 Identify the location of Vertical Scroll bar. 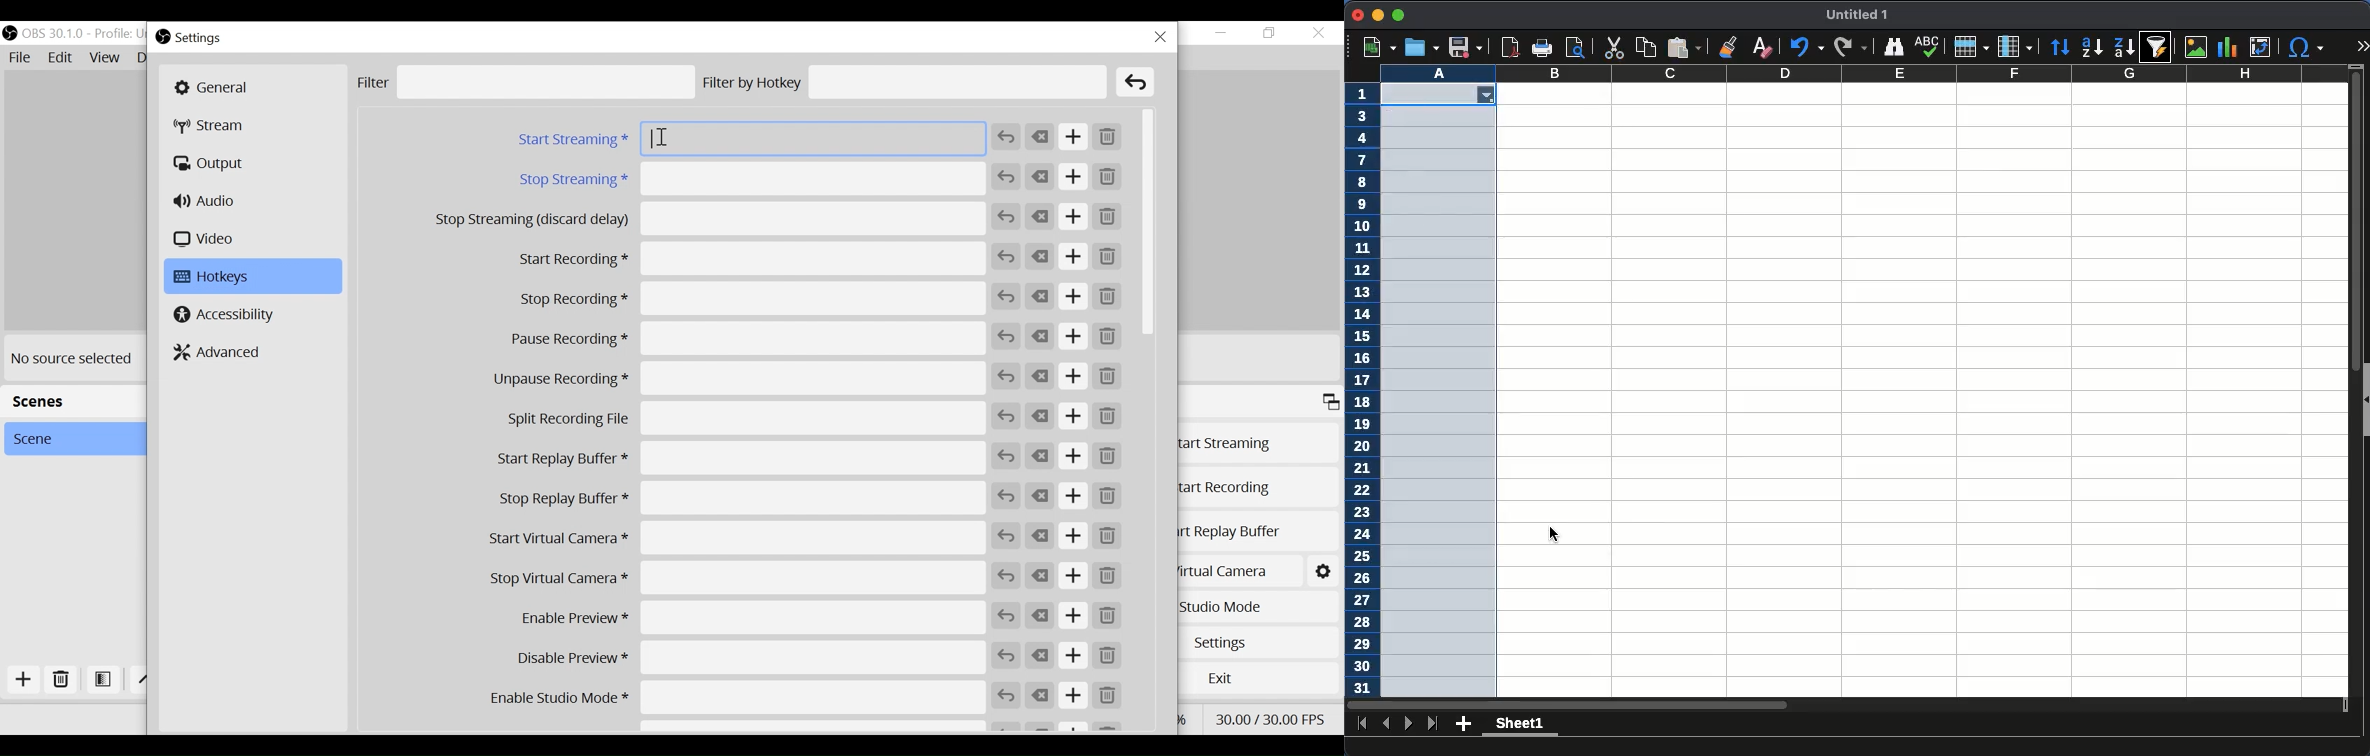
(1145, 221).